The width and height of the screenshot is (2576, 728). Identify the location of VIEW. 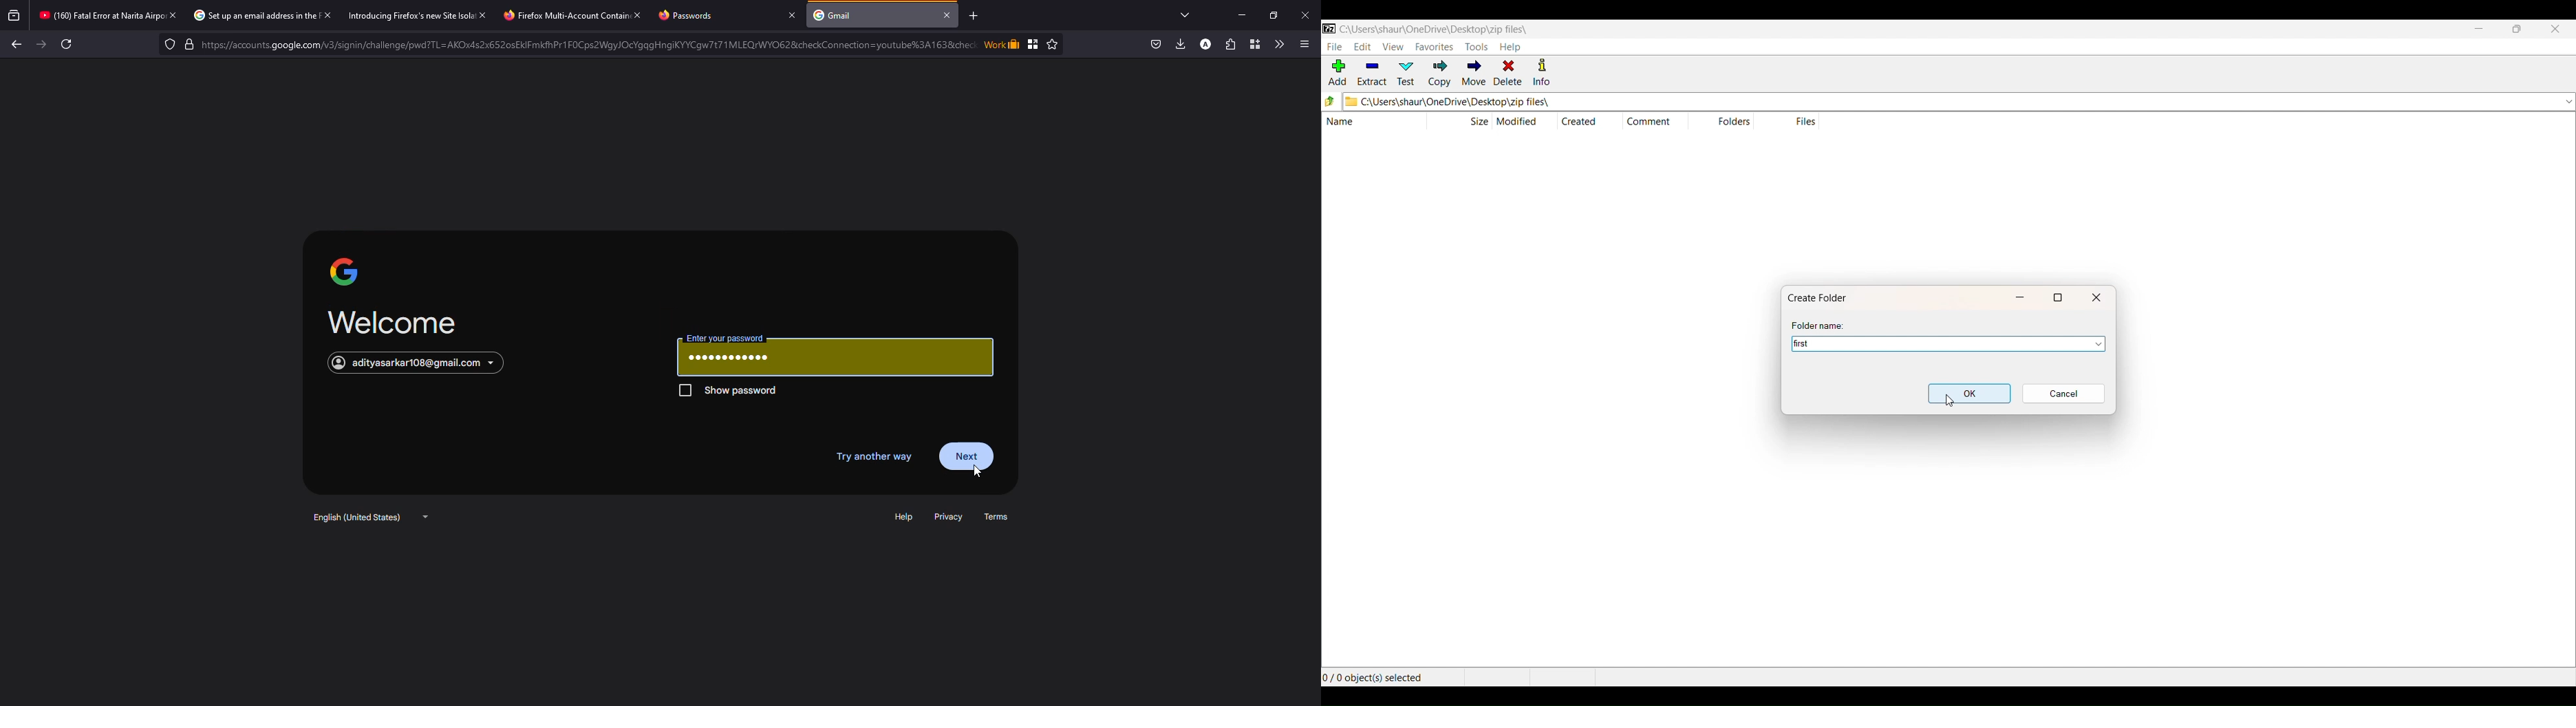
(1393, 46).